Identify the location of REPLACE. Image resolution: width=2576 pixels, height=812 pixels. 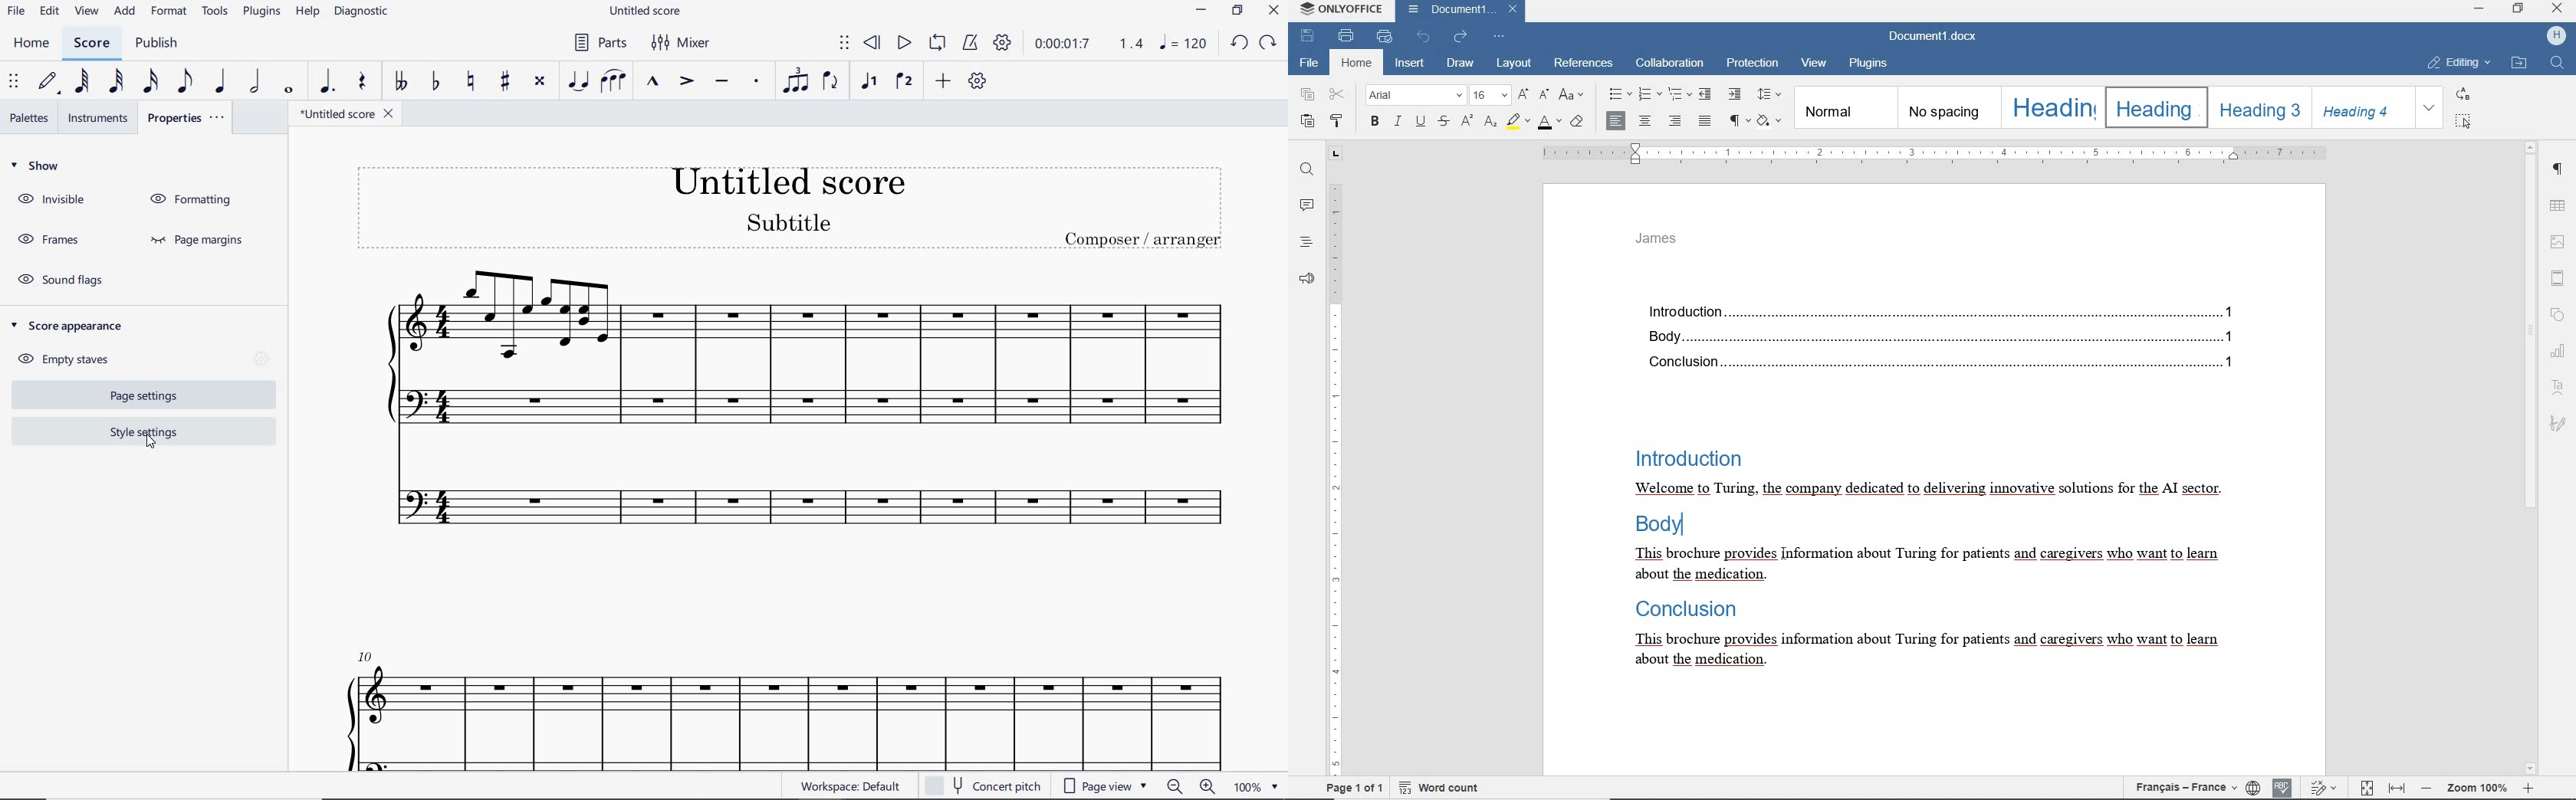
(2462, 93).